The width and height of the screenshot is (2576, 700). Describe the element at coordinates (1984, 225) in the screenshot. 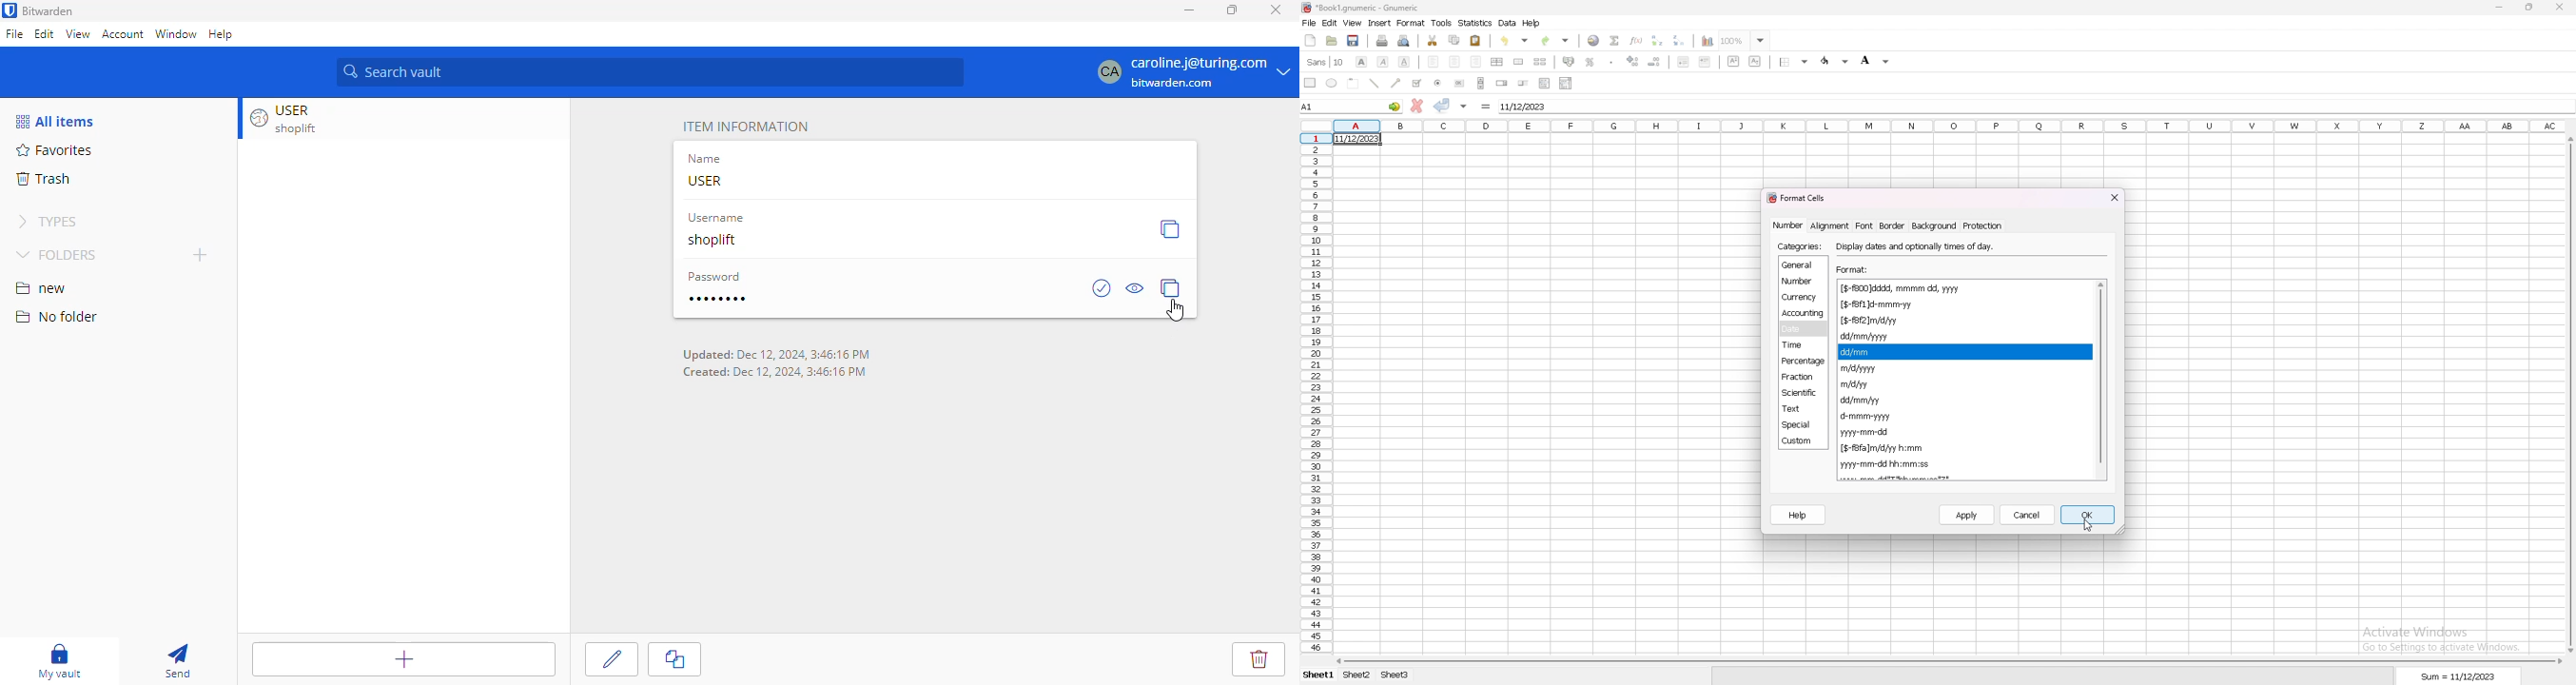

I see `protection` at that location.